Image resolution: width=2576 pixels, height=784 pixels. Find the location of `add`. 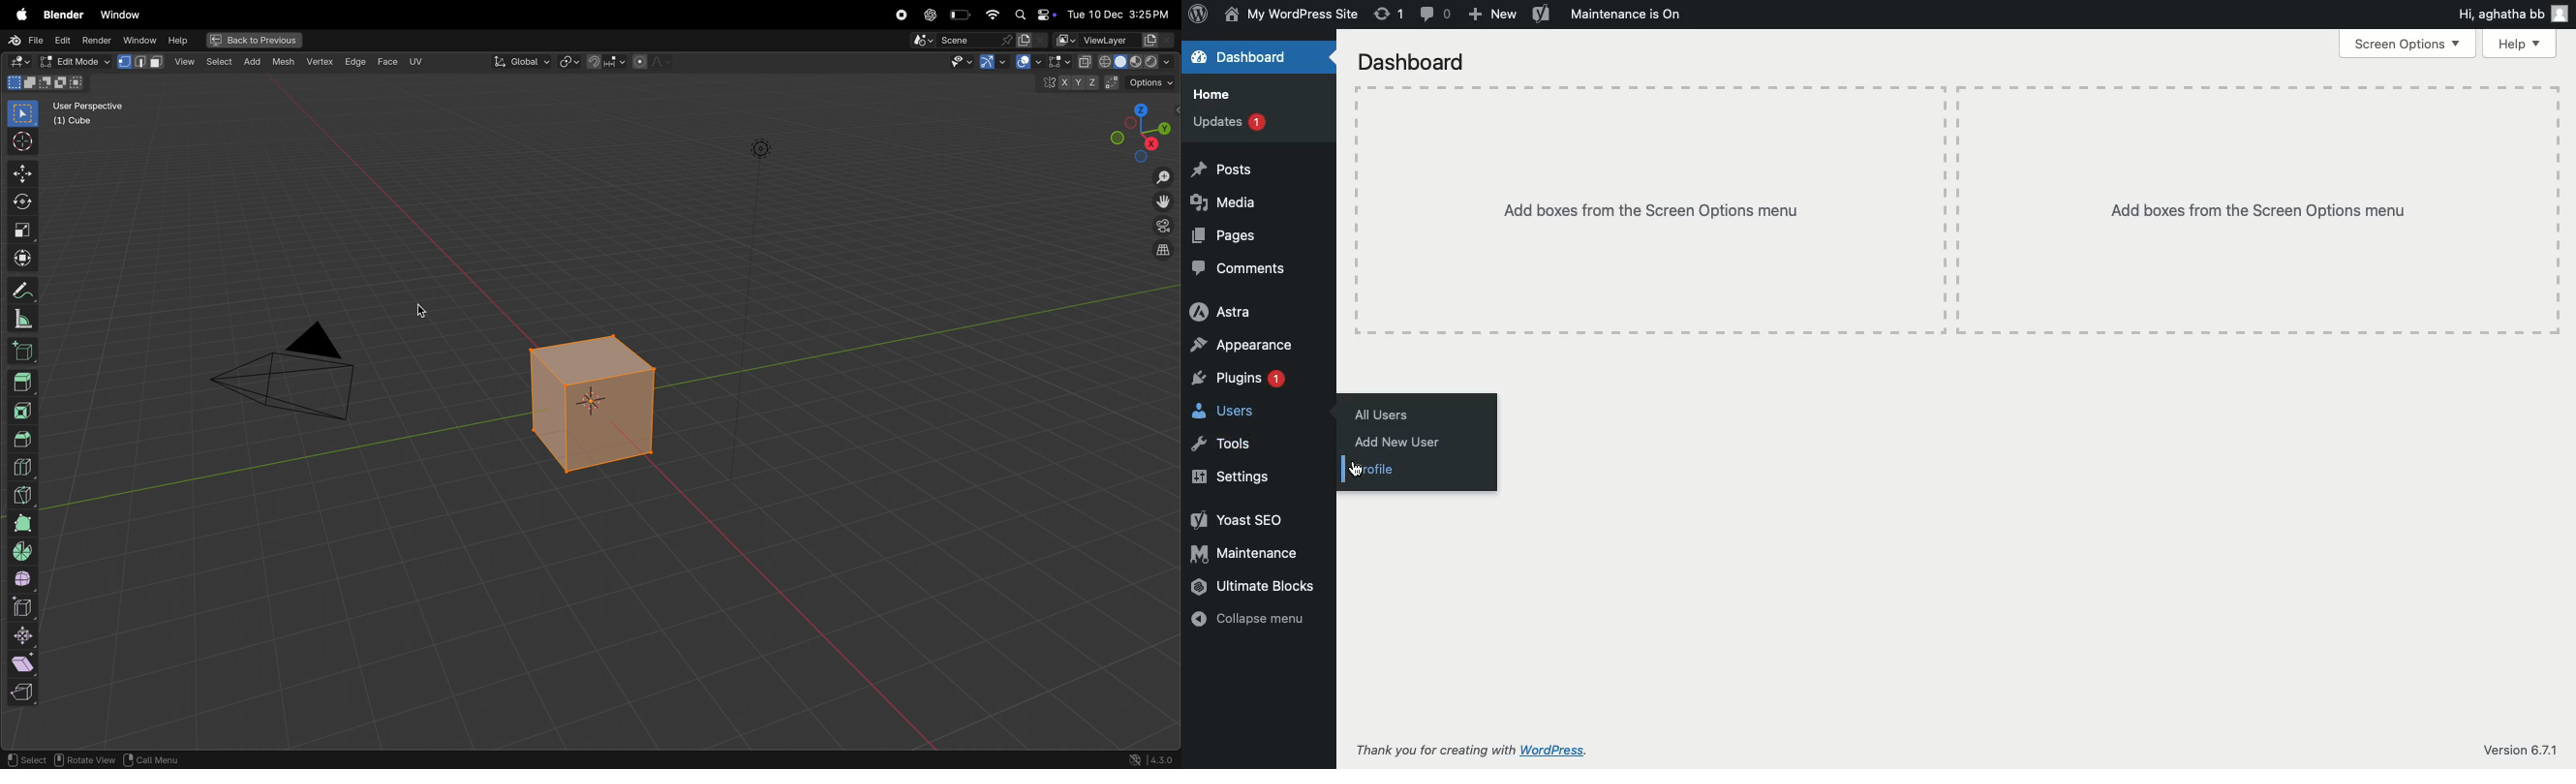

add is located at coordinates (218, 63).